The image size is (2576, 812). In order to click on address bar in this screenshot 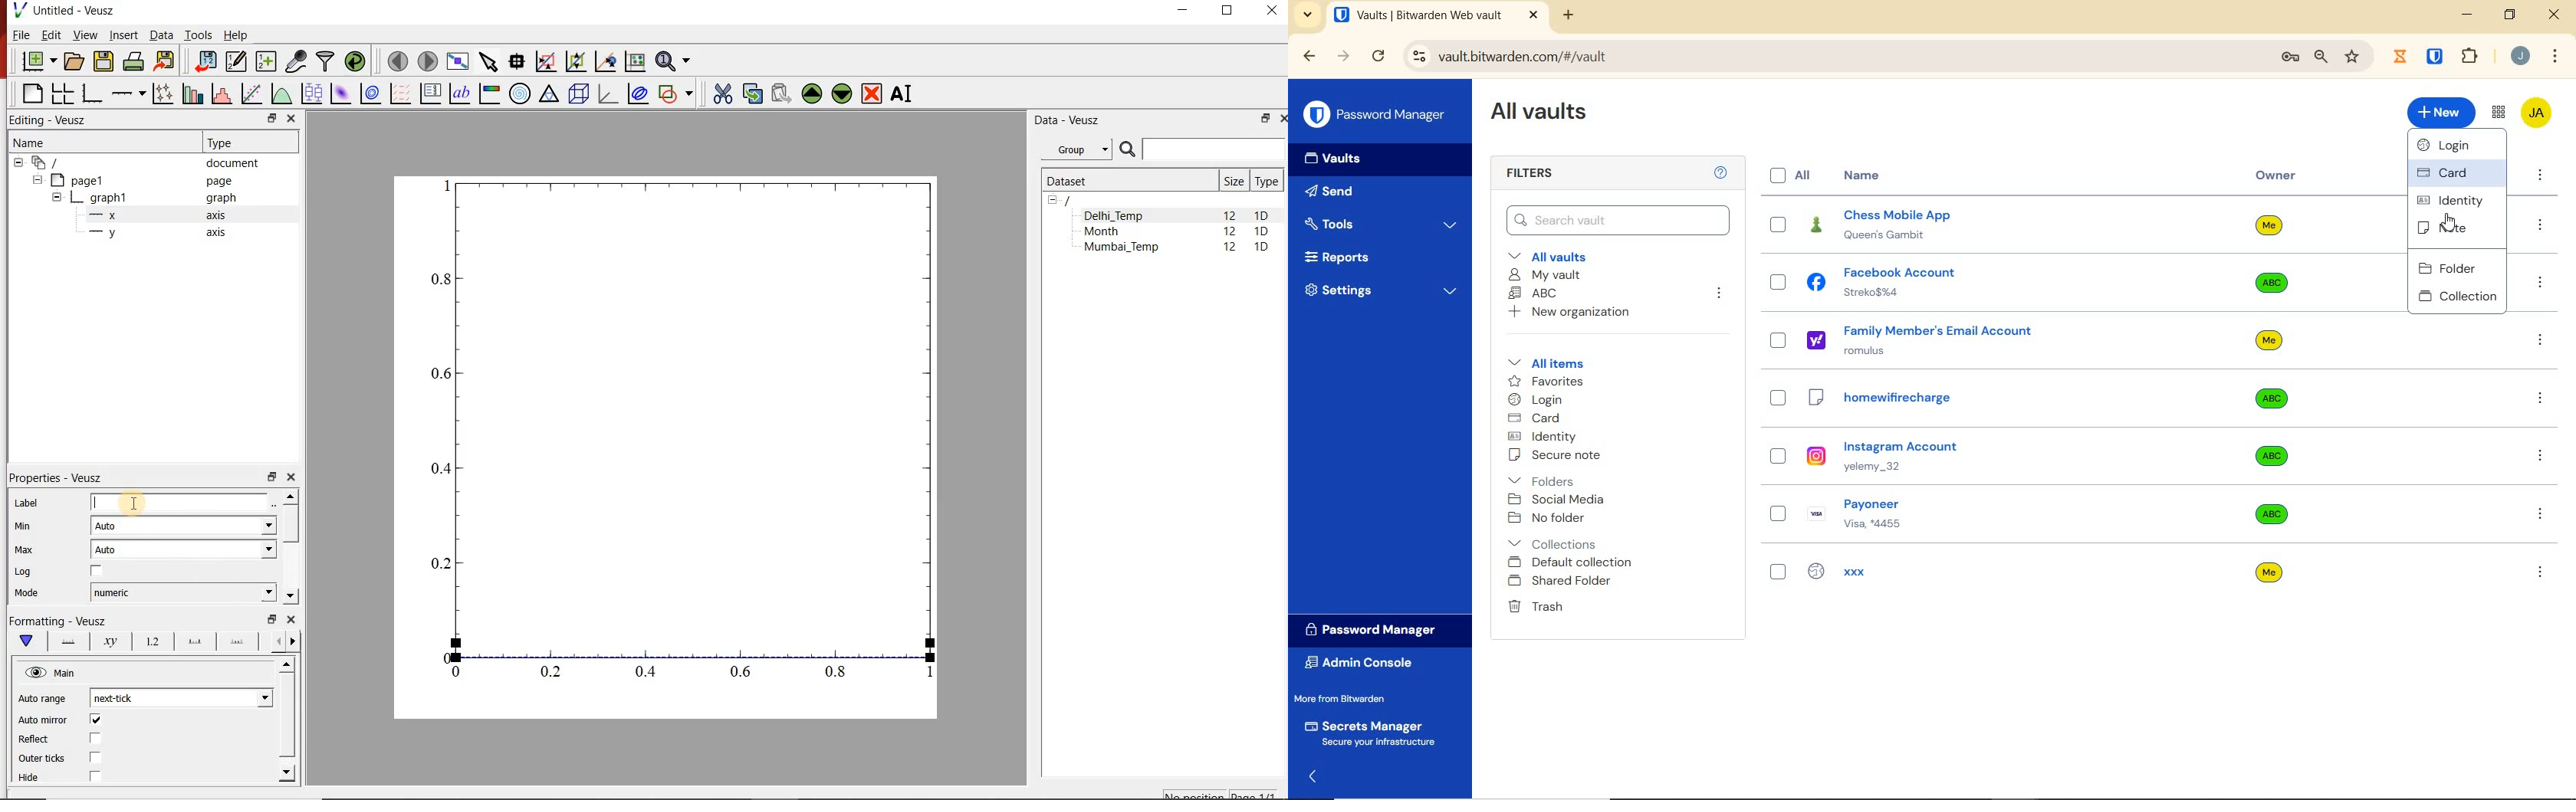, I will do `click(1831, 56)`.